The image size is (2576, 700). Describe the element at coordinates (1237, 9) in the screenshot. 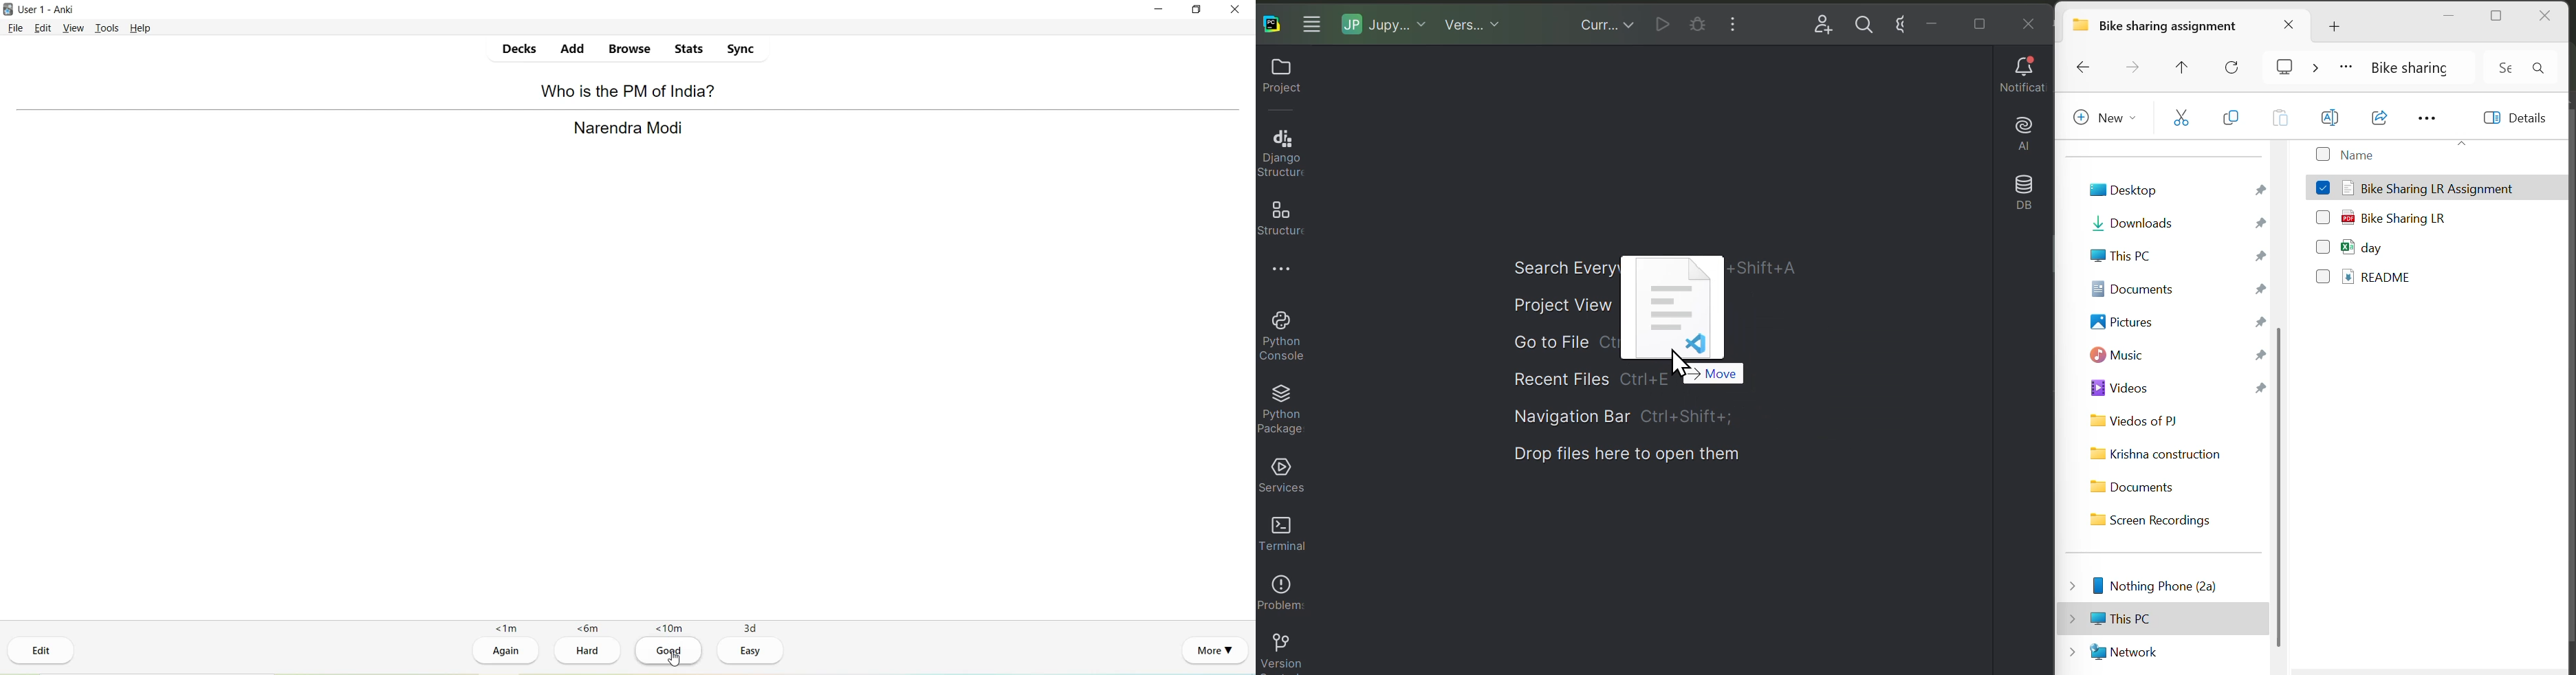

I see `Close` at that location.